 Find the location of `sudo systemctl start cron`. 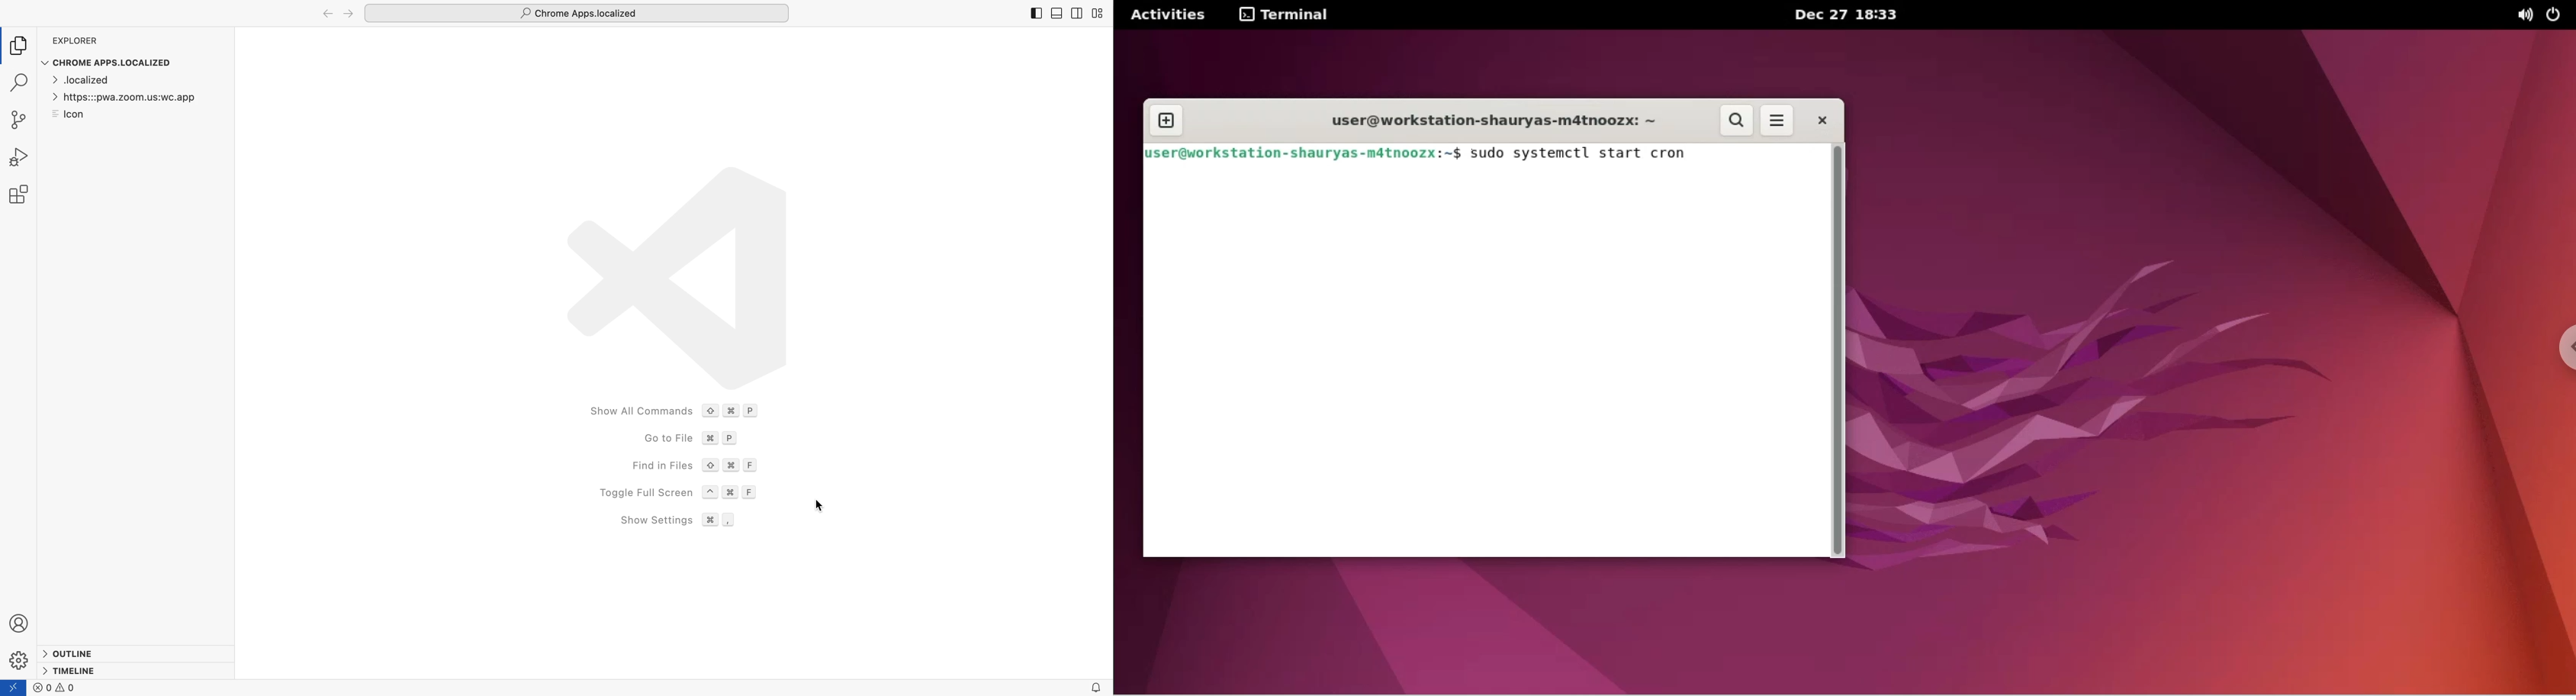

sudo systemctl start cron is located at coordinates (1594, 156).